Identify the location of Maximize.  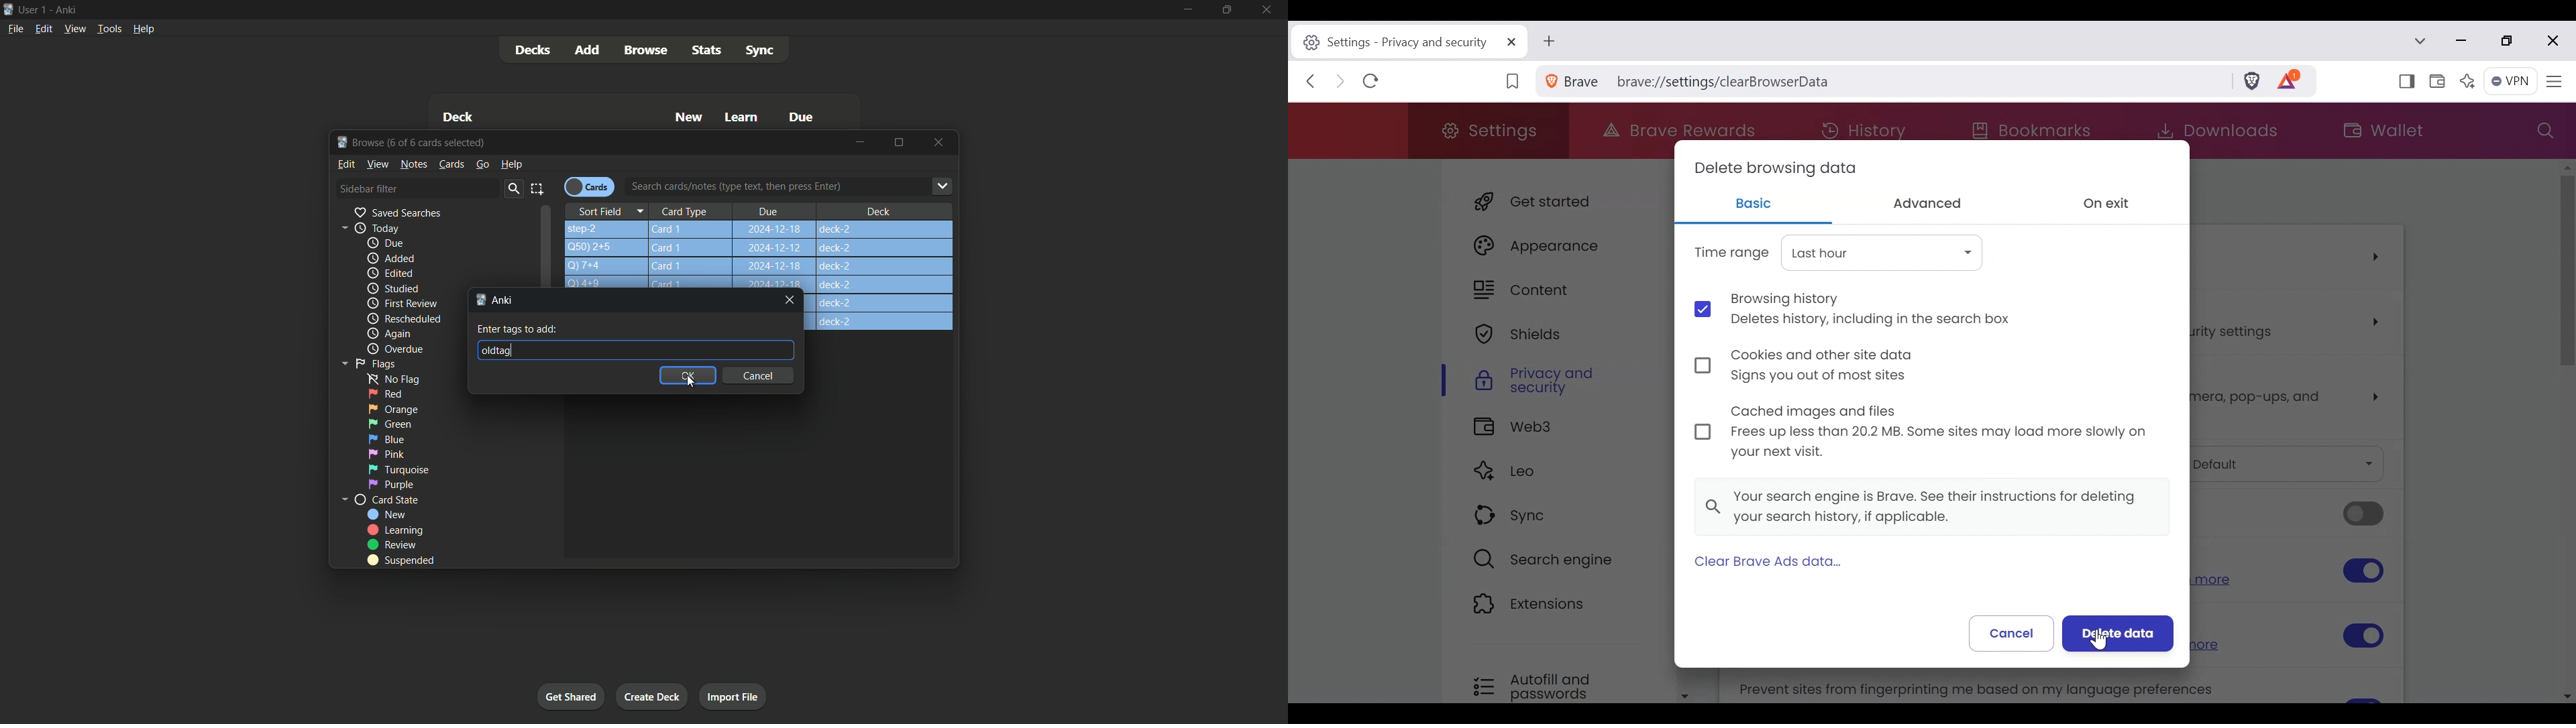
(899, 142).